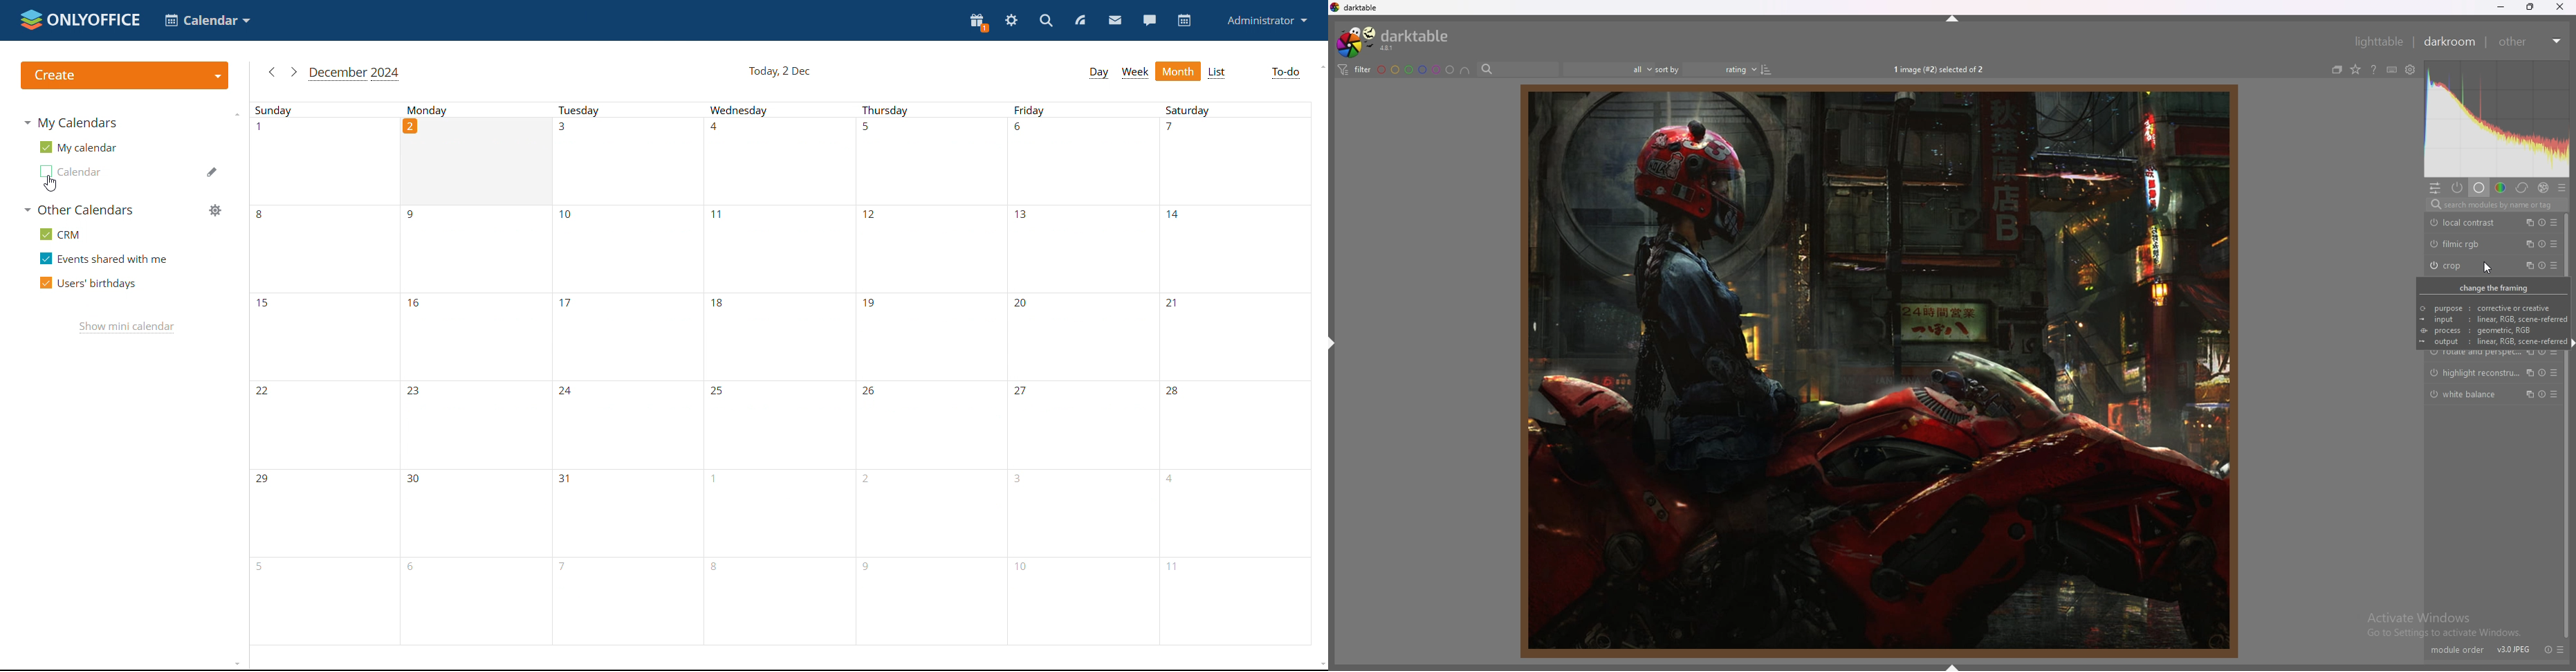 The image size is (2576, 672). What do you see at coordinates (2480, 188) in the screenshot?
I see `base` at bounding box center [2480, 188].